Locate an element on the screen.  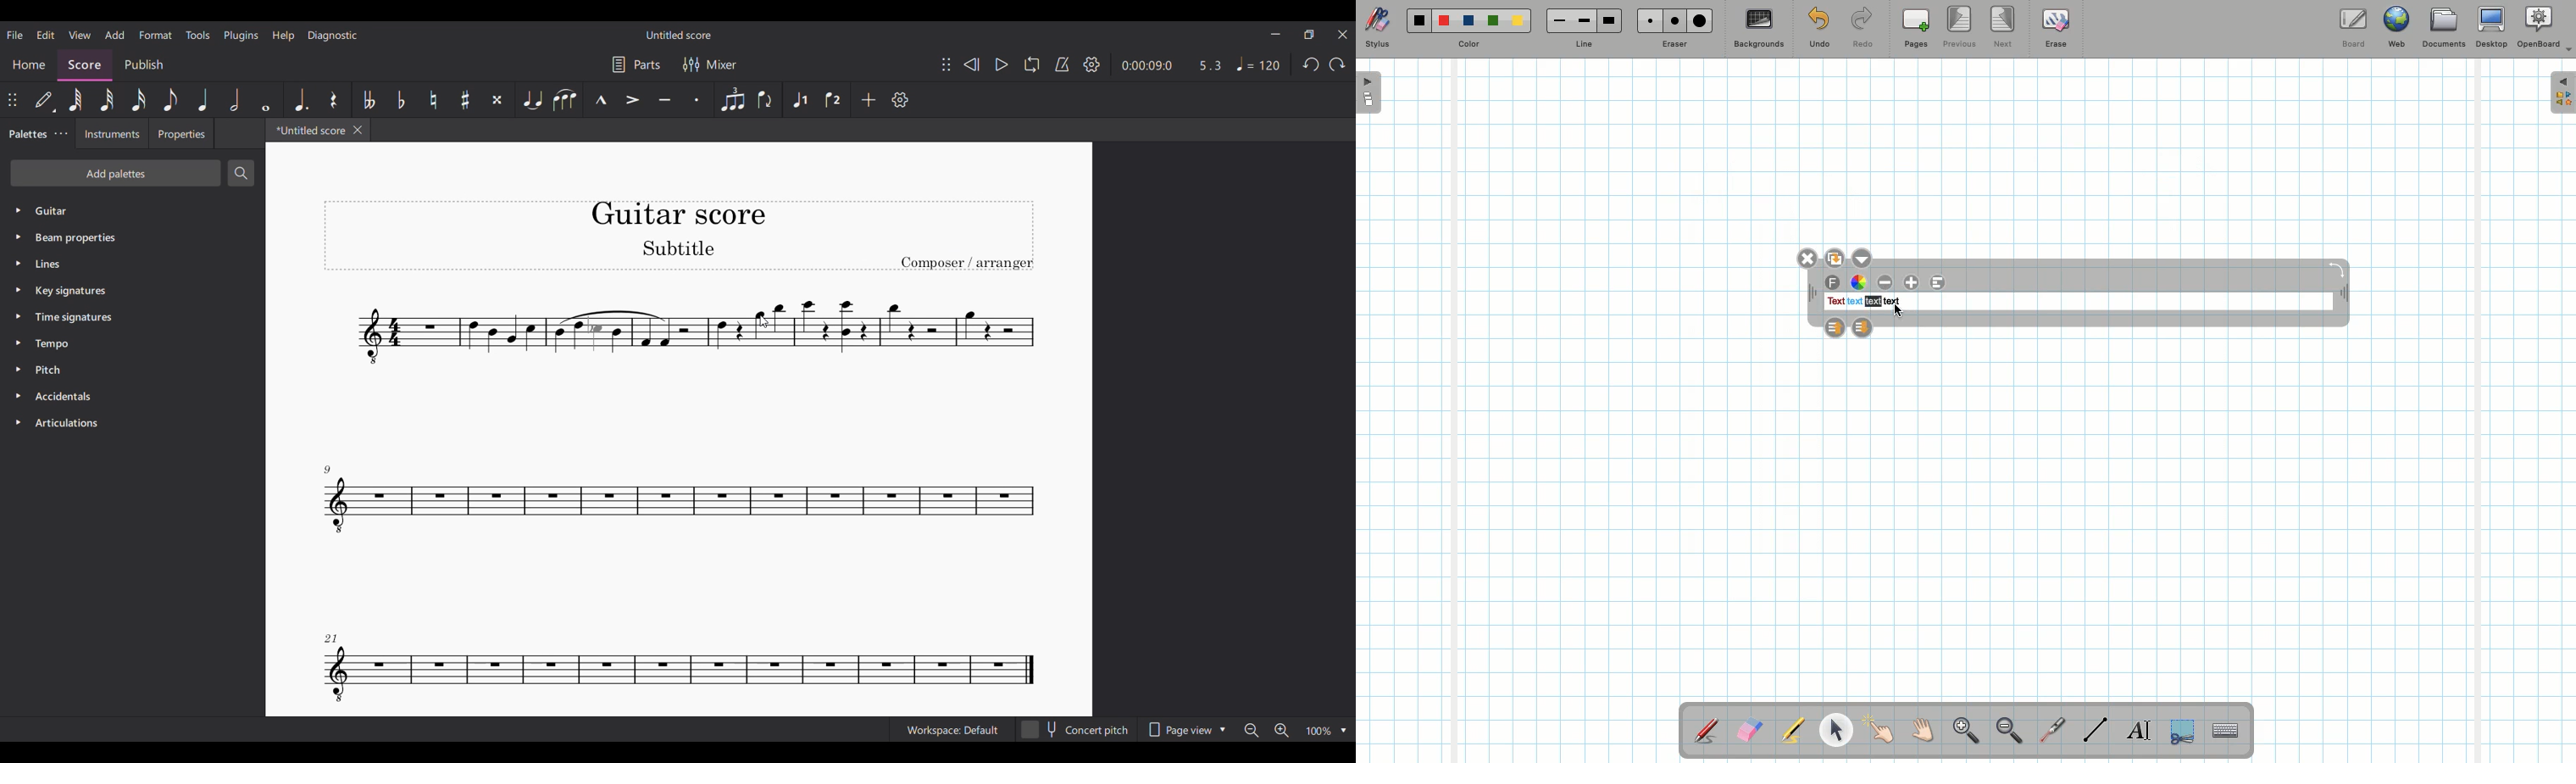
Format menu is located at coordinates (155, 35).